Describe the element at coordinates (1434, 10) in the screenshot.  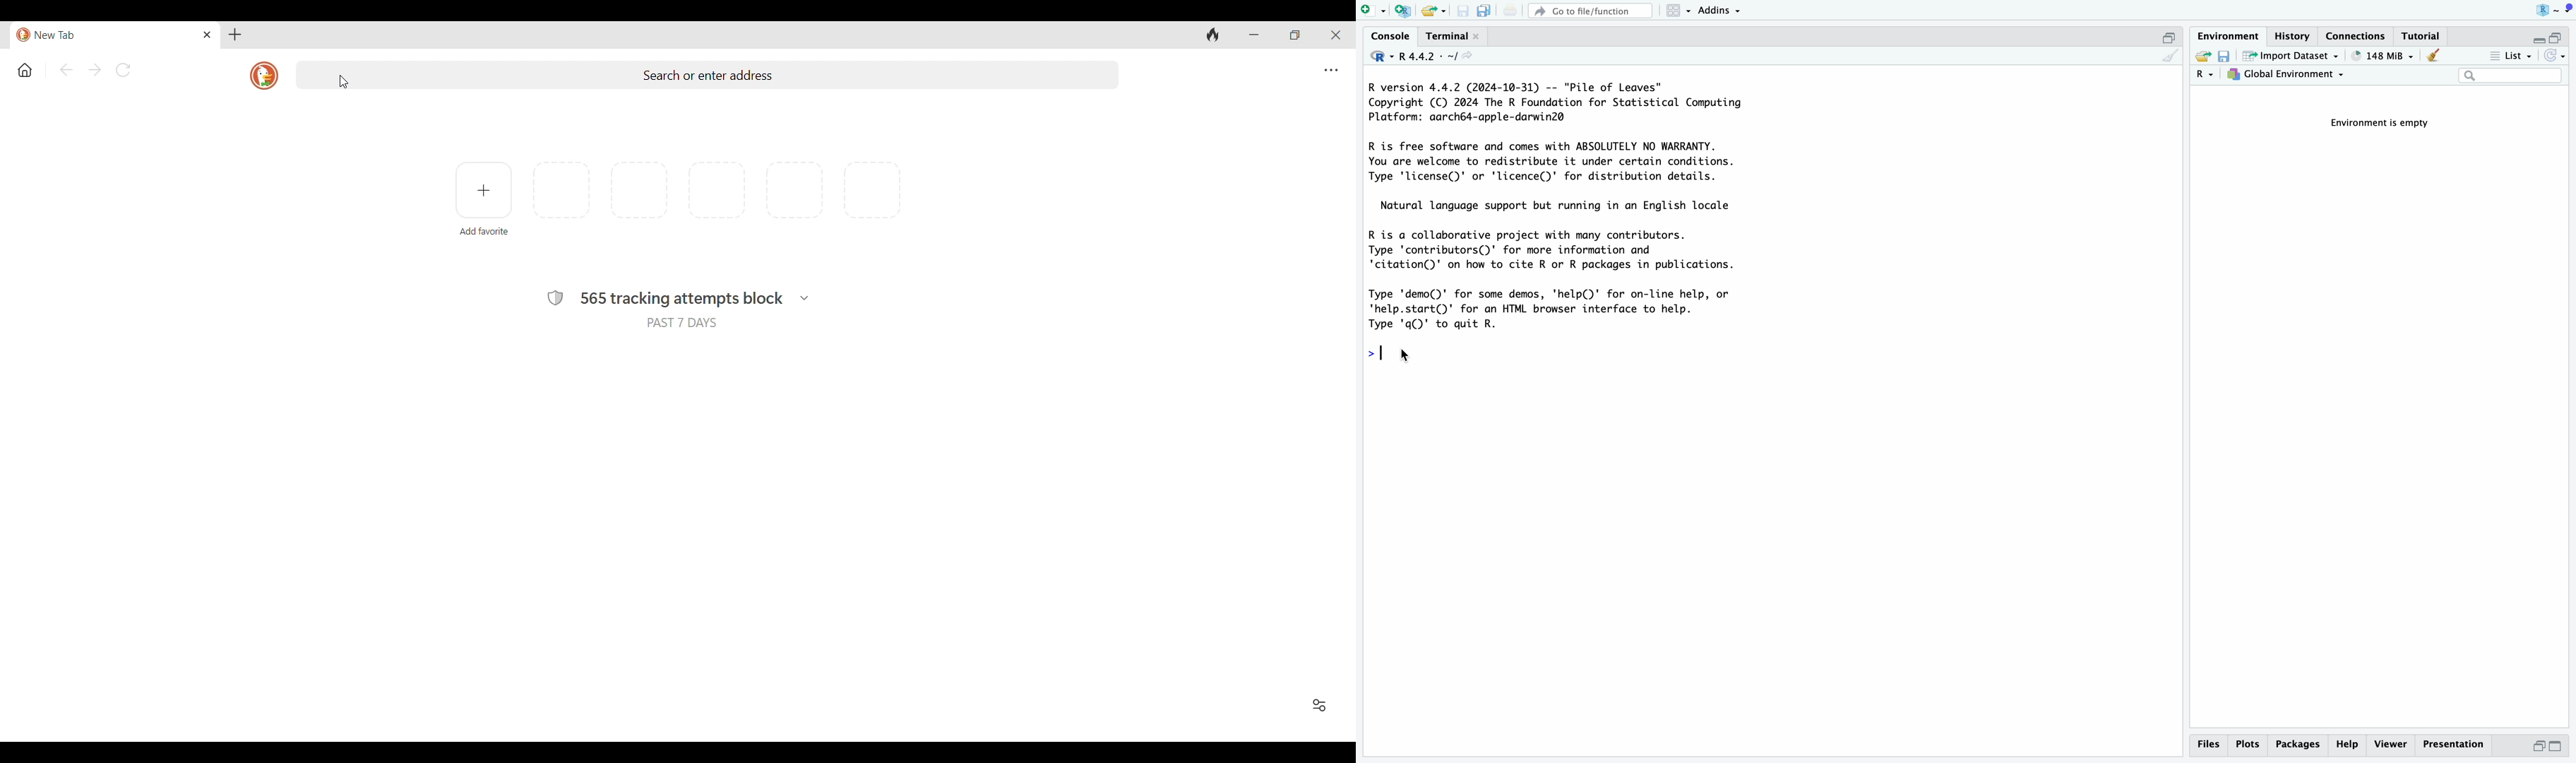
I see `open an existing file` at that location.